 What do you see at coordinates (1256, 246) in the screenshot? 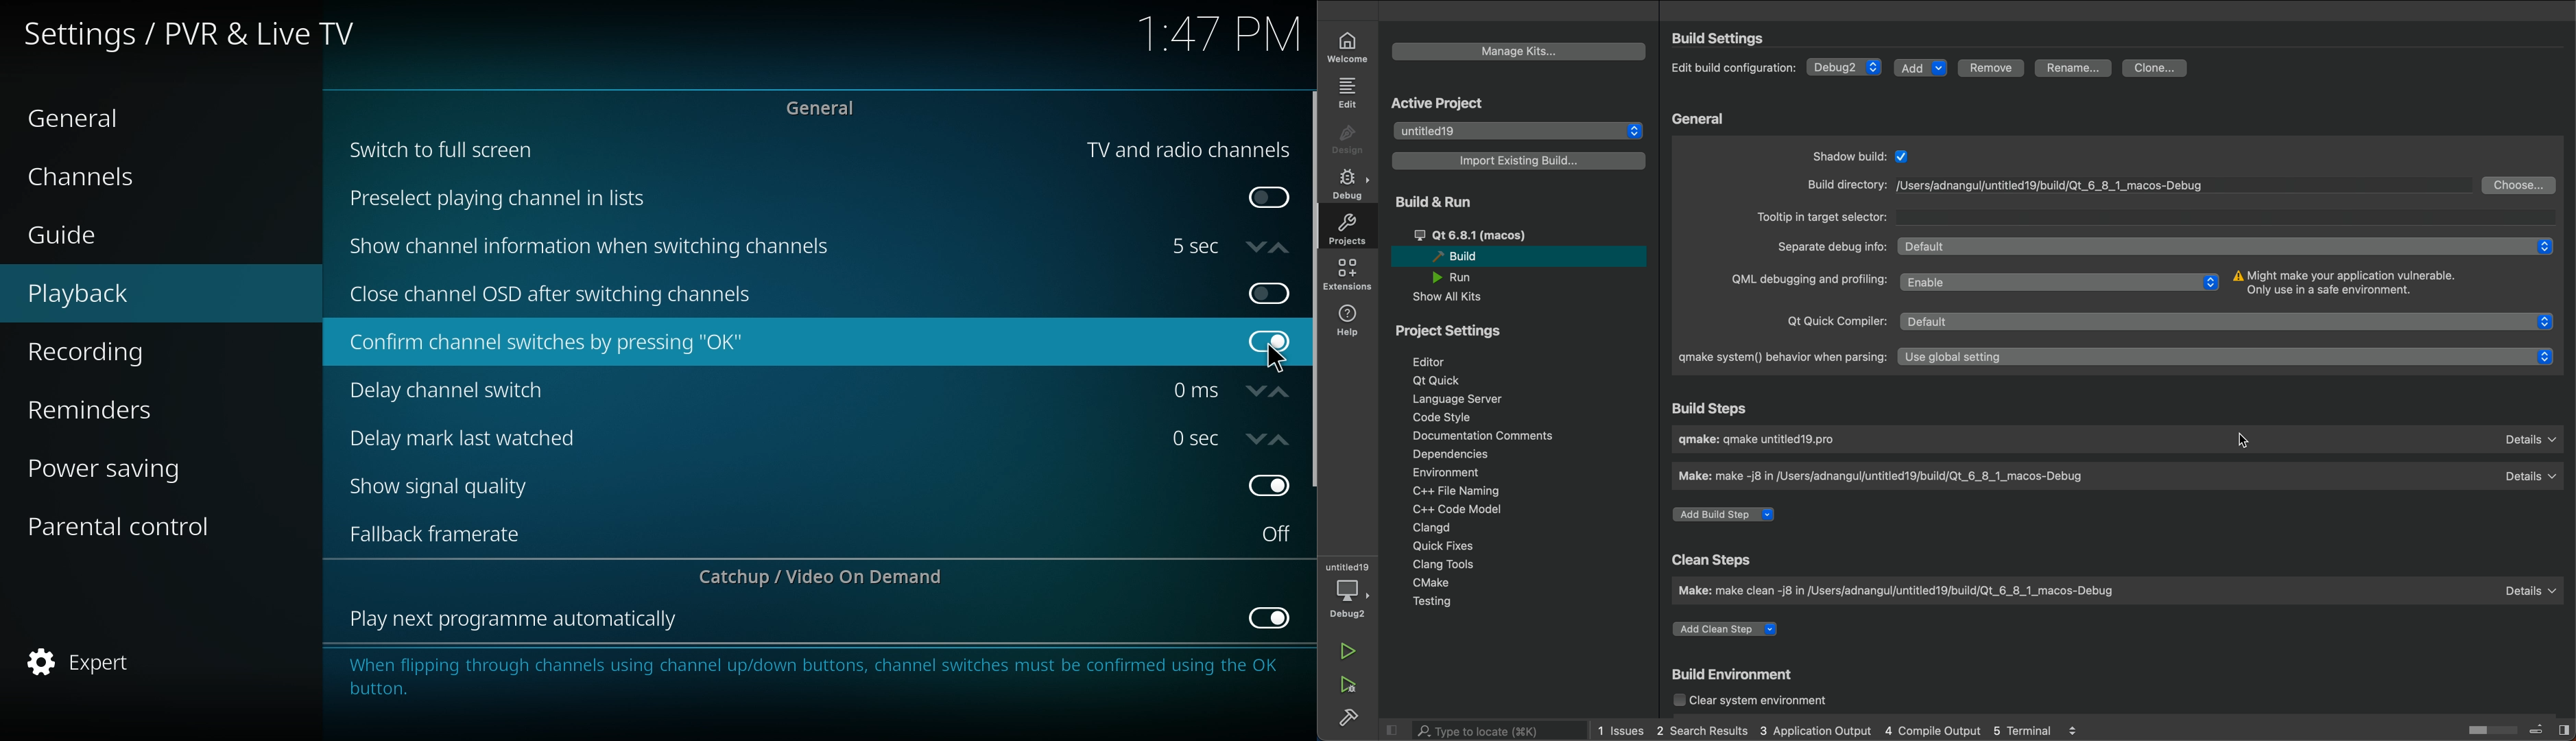
I see `decrease time` at bounding box center [1256, 246].